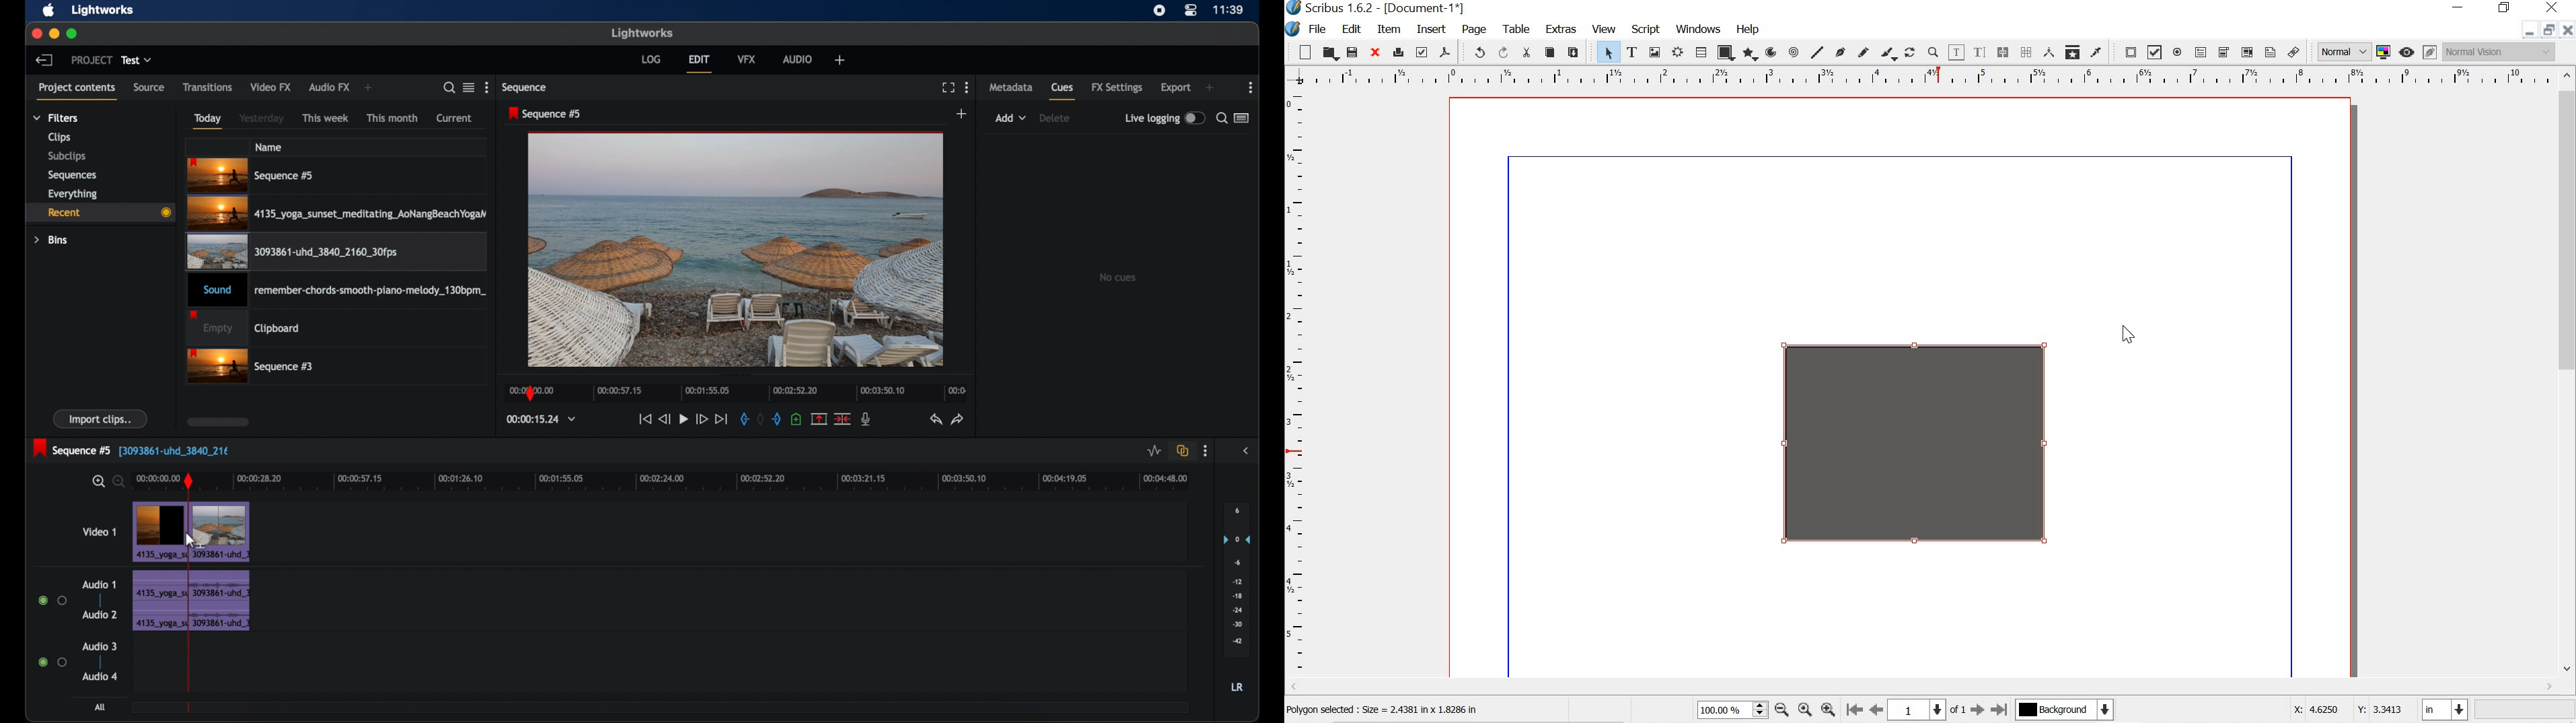 The width and height of the screenshot is (2576, 728). What do you see at coordinates (1677, 53) in the screenshot?
I see `Render frame` at bounding box center [1677, 53].